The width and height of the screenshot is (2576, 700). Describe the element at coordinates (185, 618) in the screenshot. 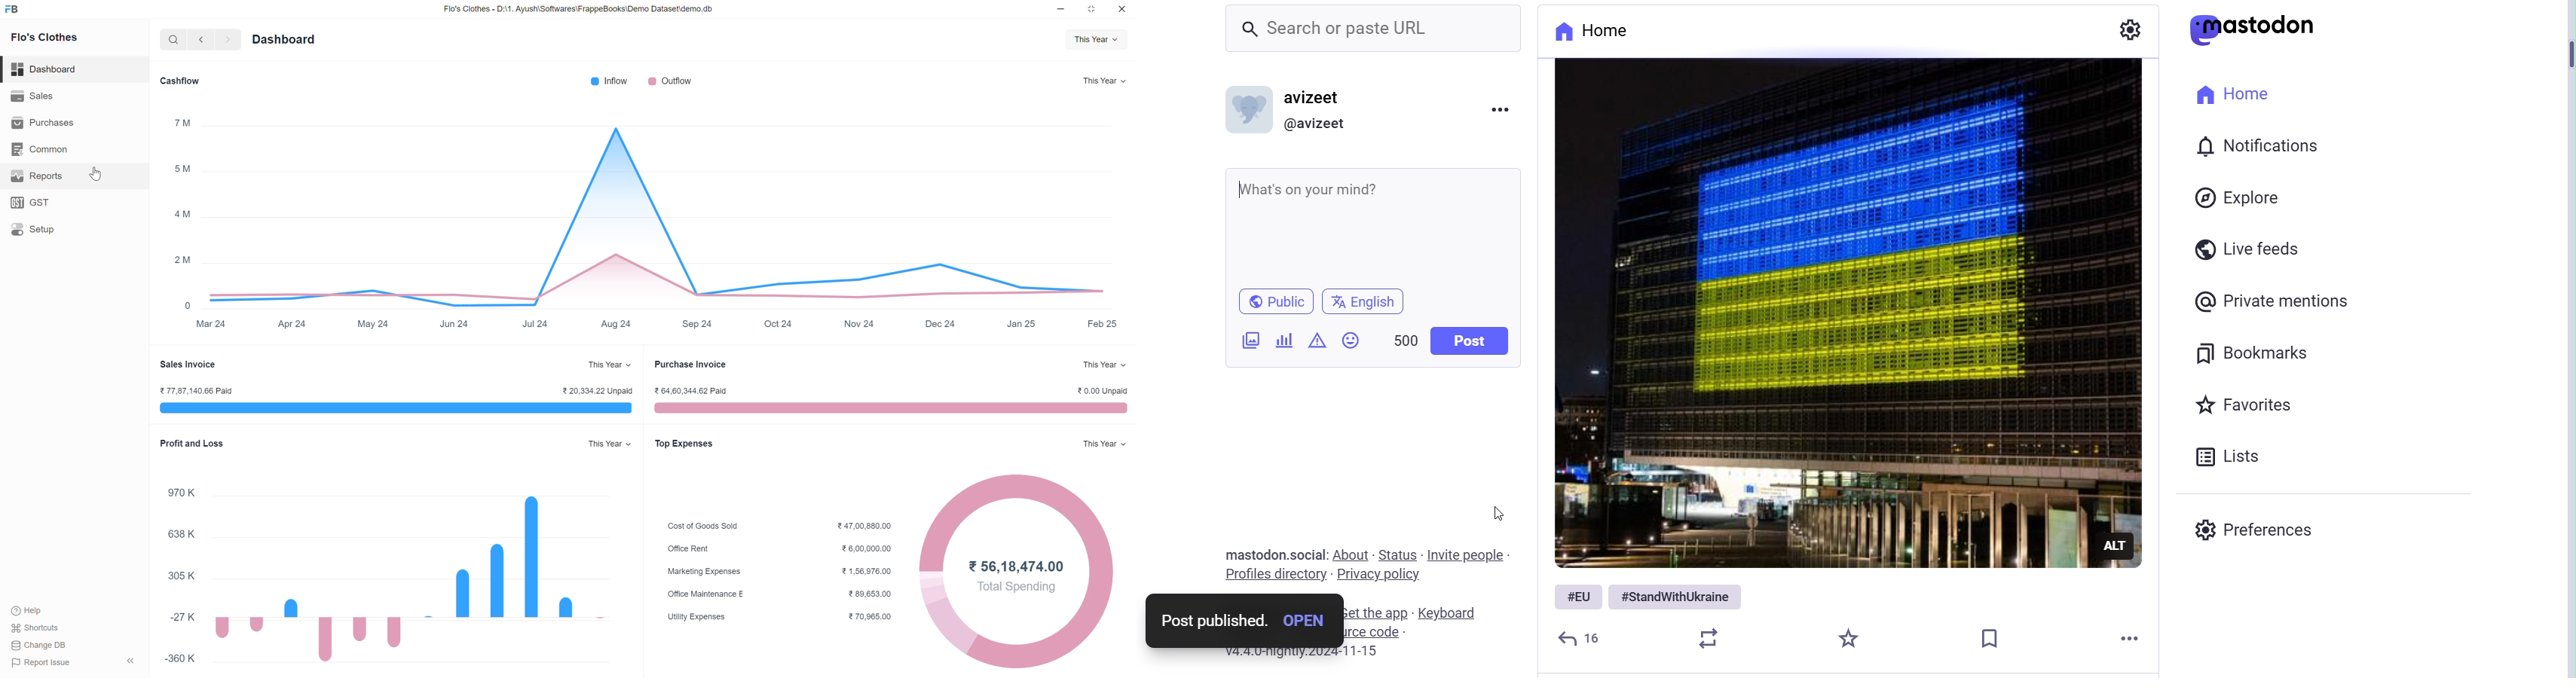

I see `-27 k` at that location.